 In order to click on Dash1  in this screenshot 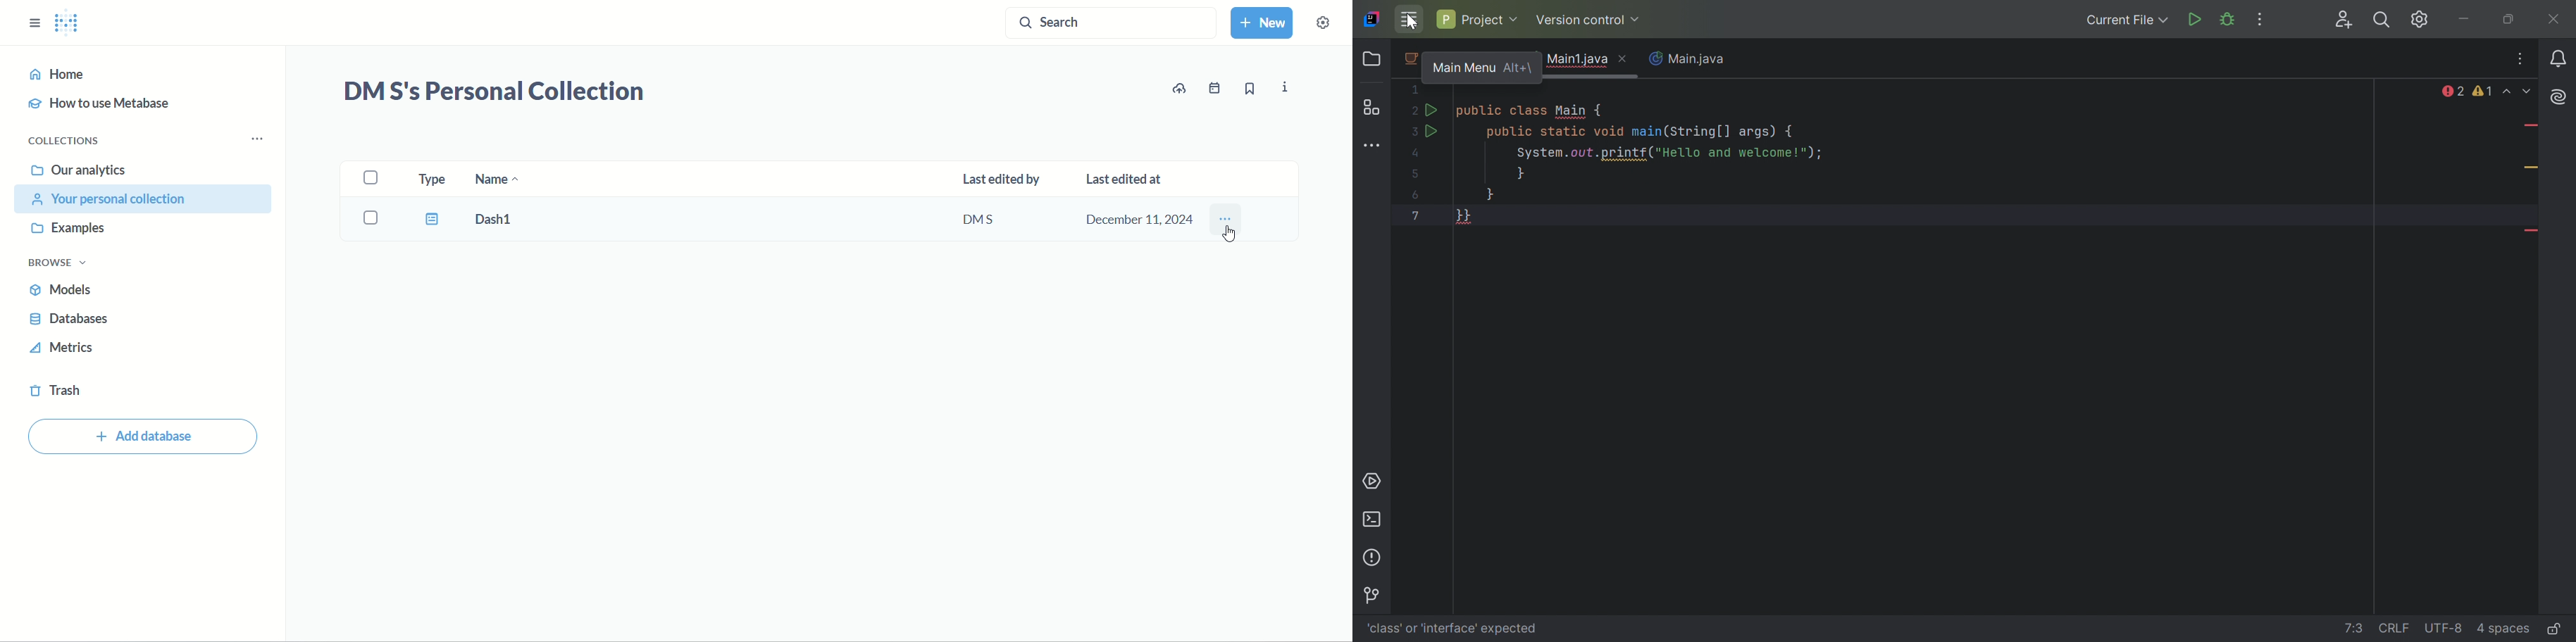, I will do `click(508, 220)`.